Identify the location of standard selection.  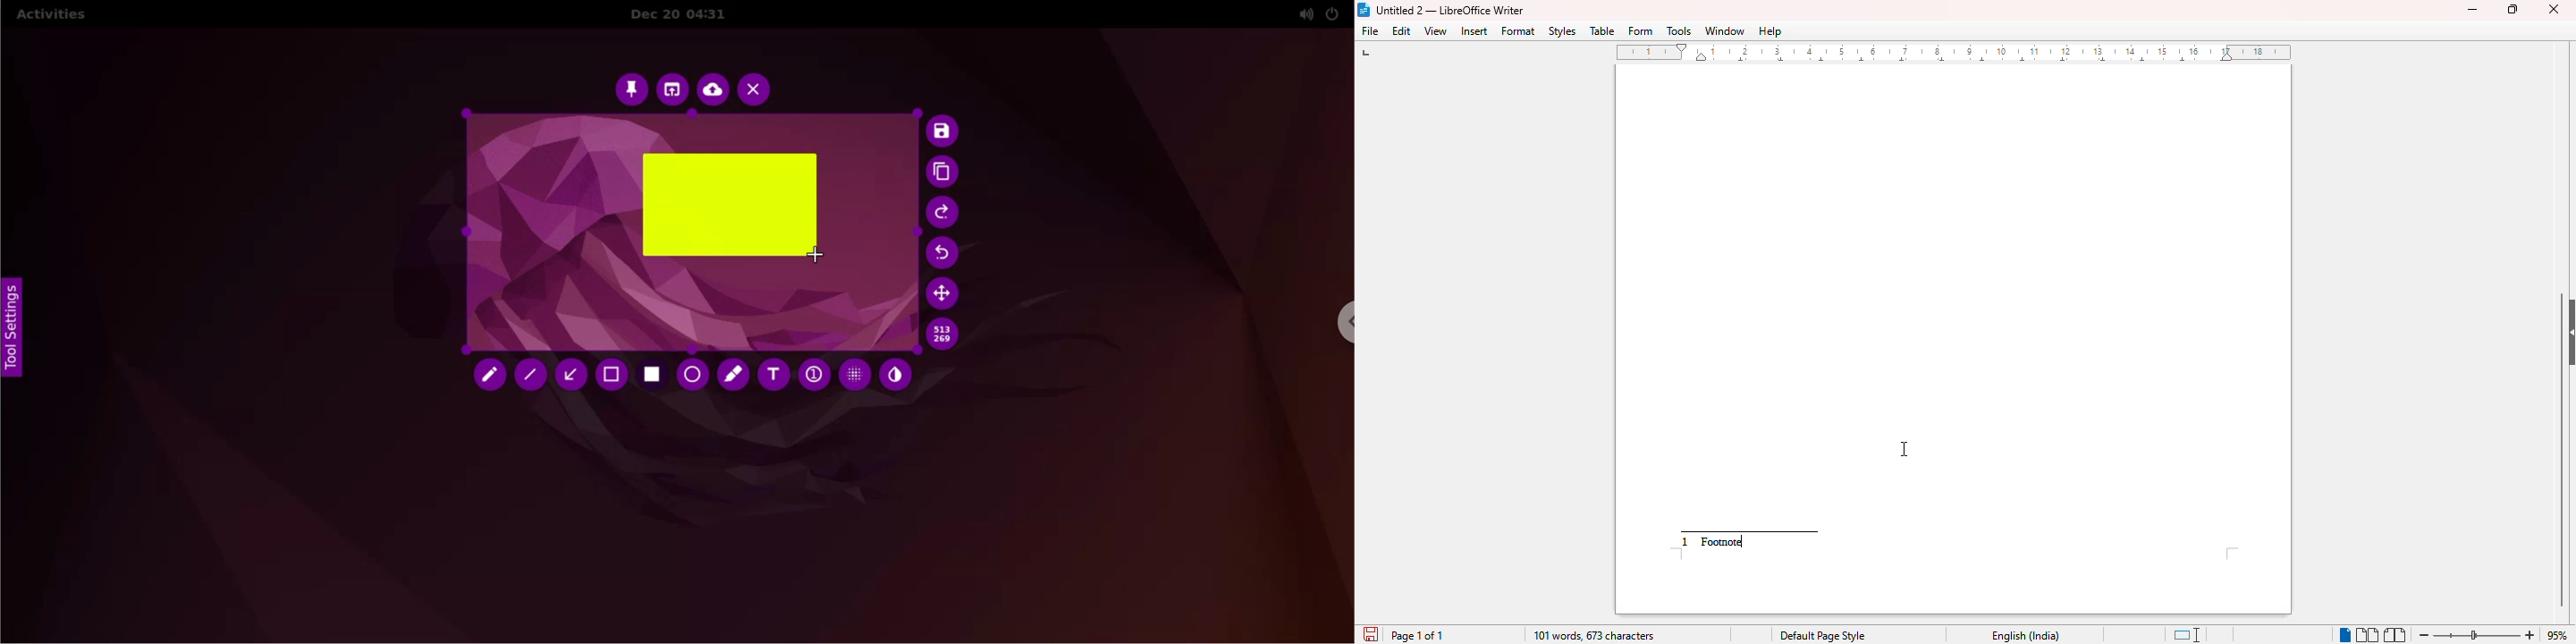
(2187, 634).